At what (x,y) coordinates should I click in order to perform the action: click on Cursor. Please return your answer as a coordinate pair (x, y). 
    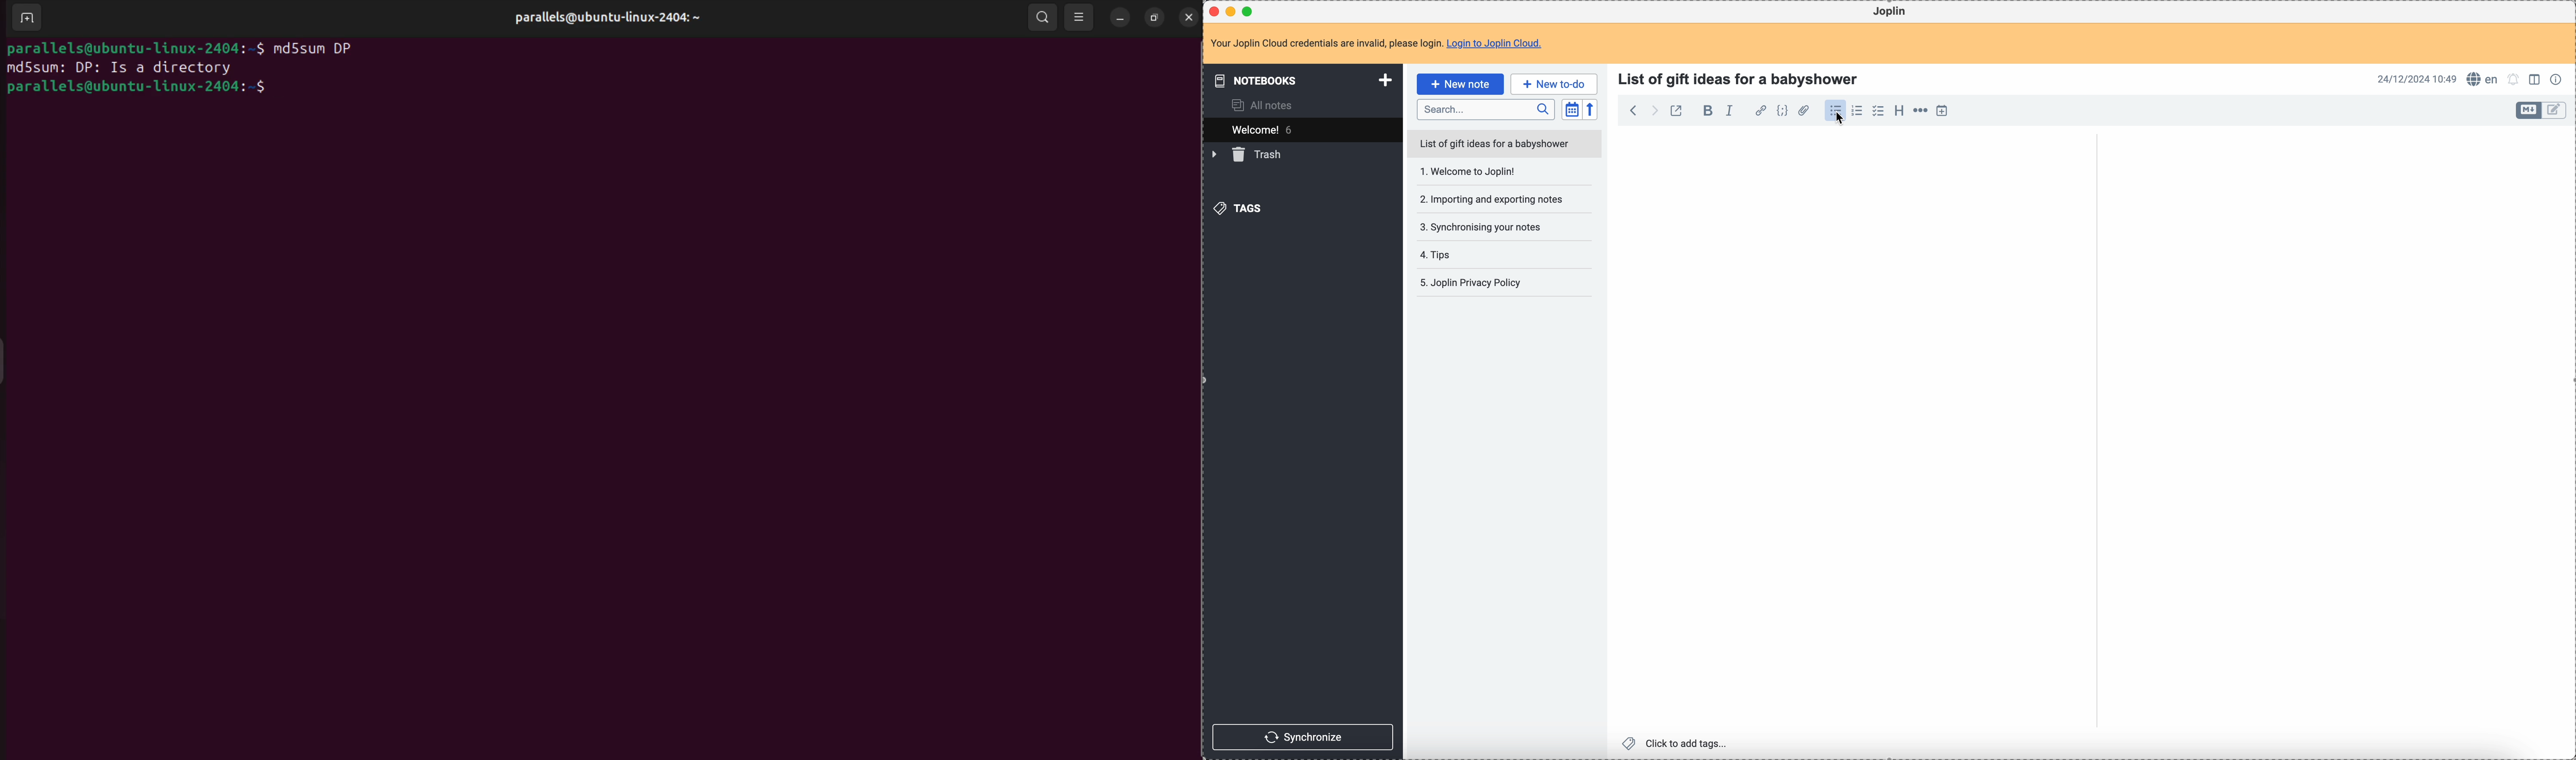
    Looking at the image, I should click on (1842, 120).